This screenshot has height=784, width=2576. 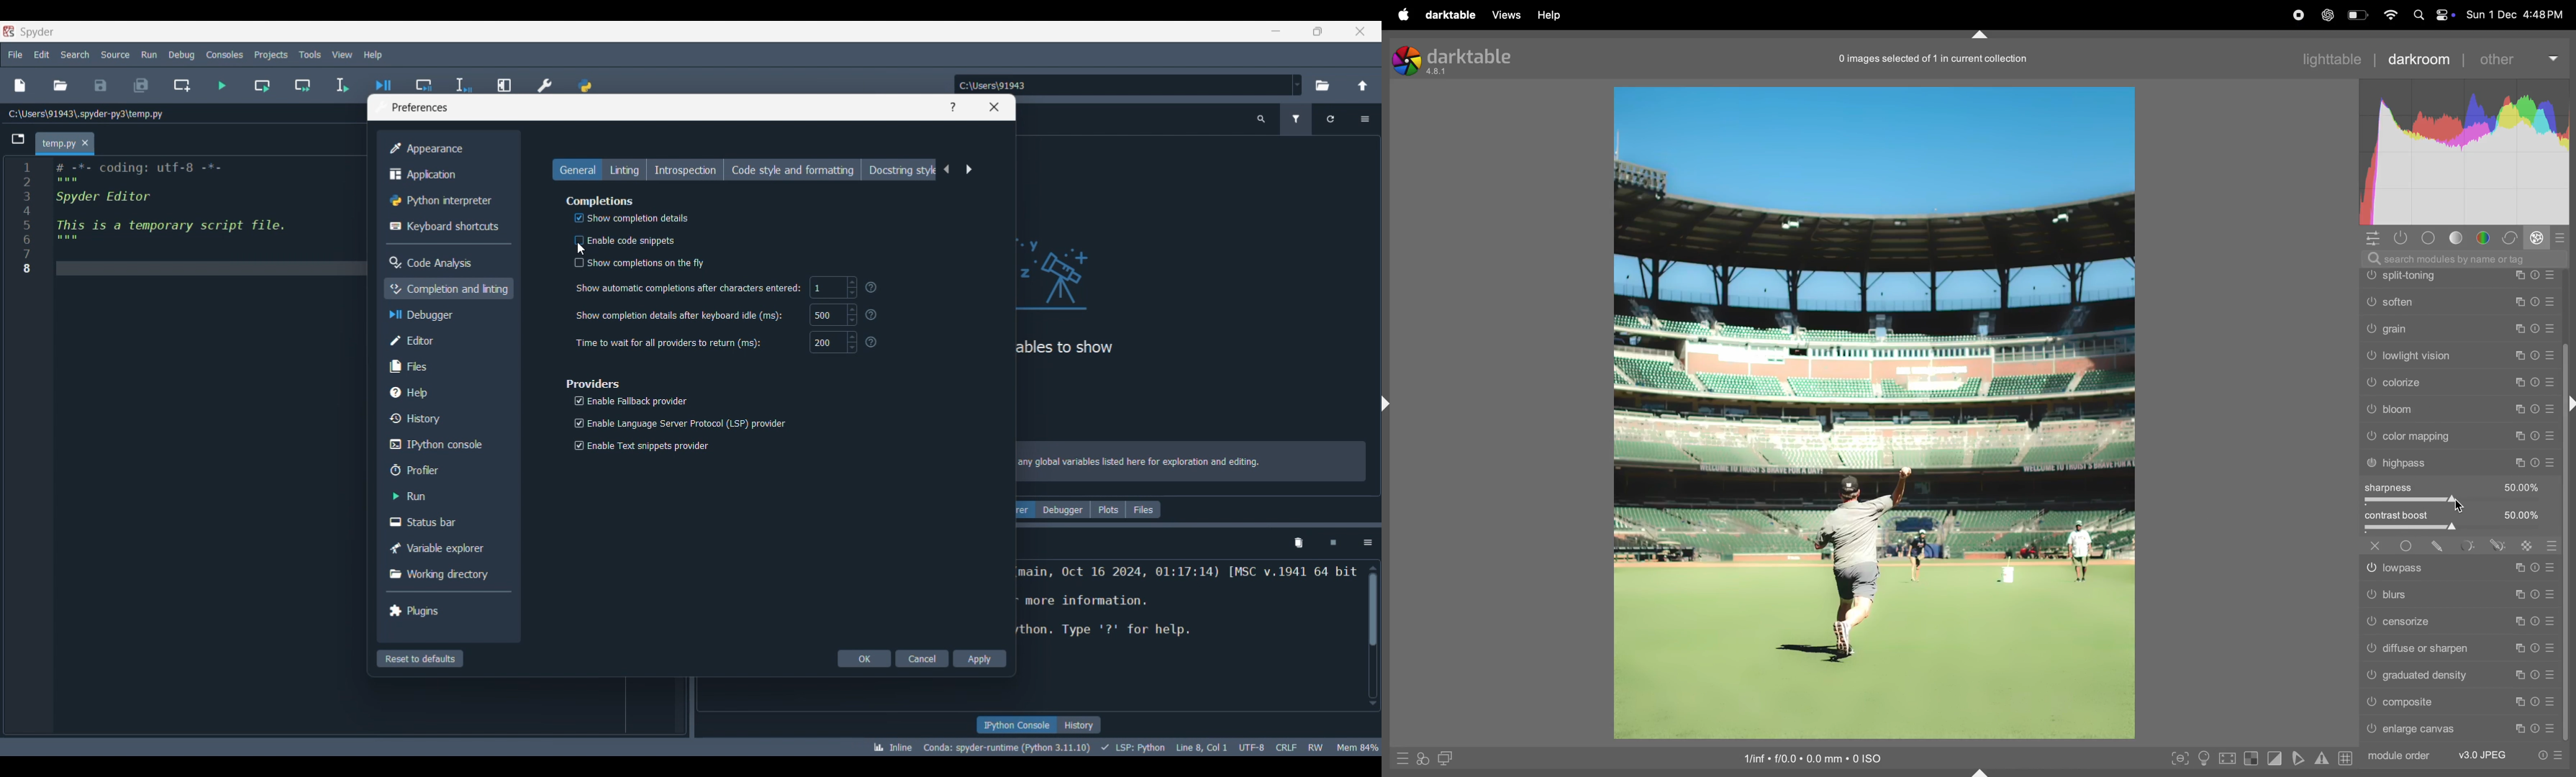 I want to click on toggle peak focusing mode, so click(x=2179, y=757).